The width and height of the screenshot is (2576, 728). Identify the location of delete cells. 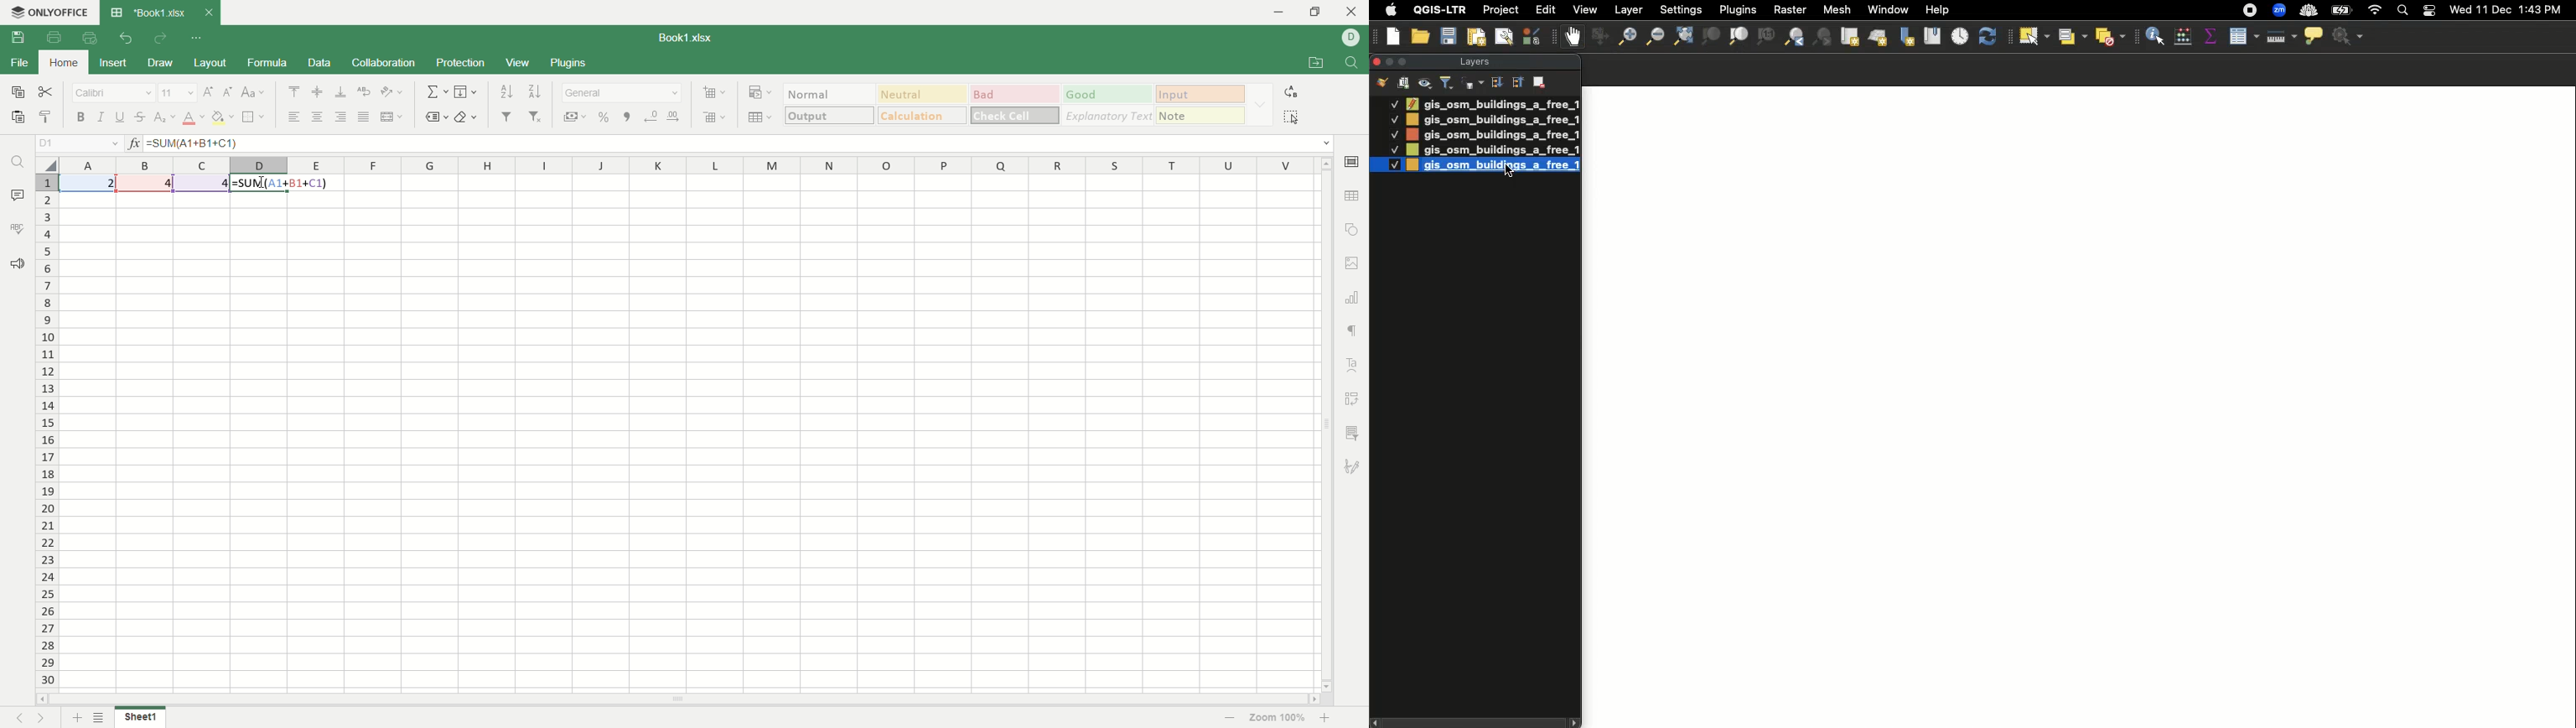
(715, 117).